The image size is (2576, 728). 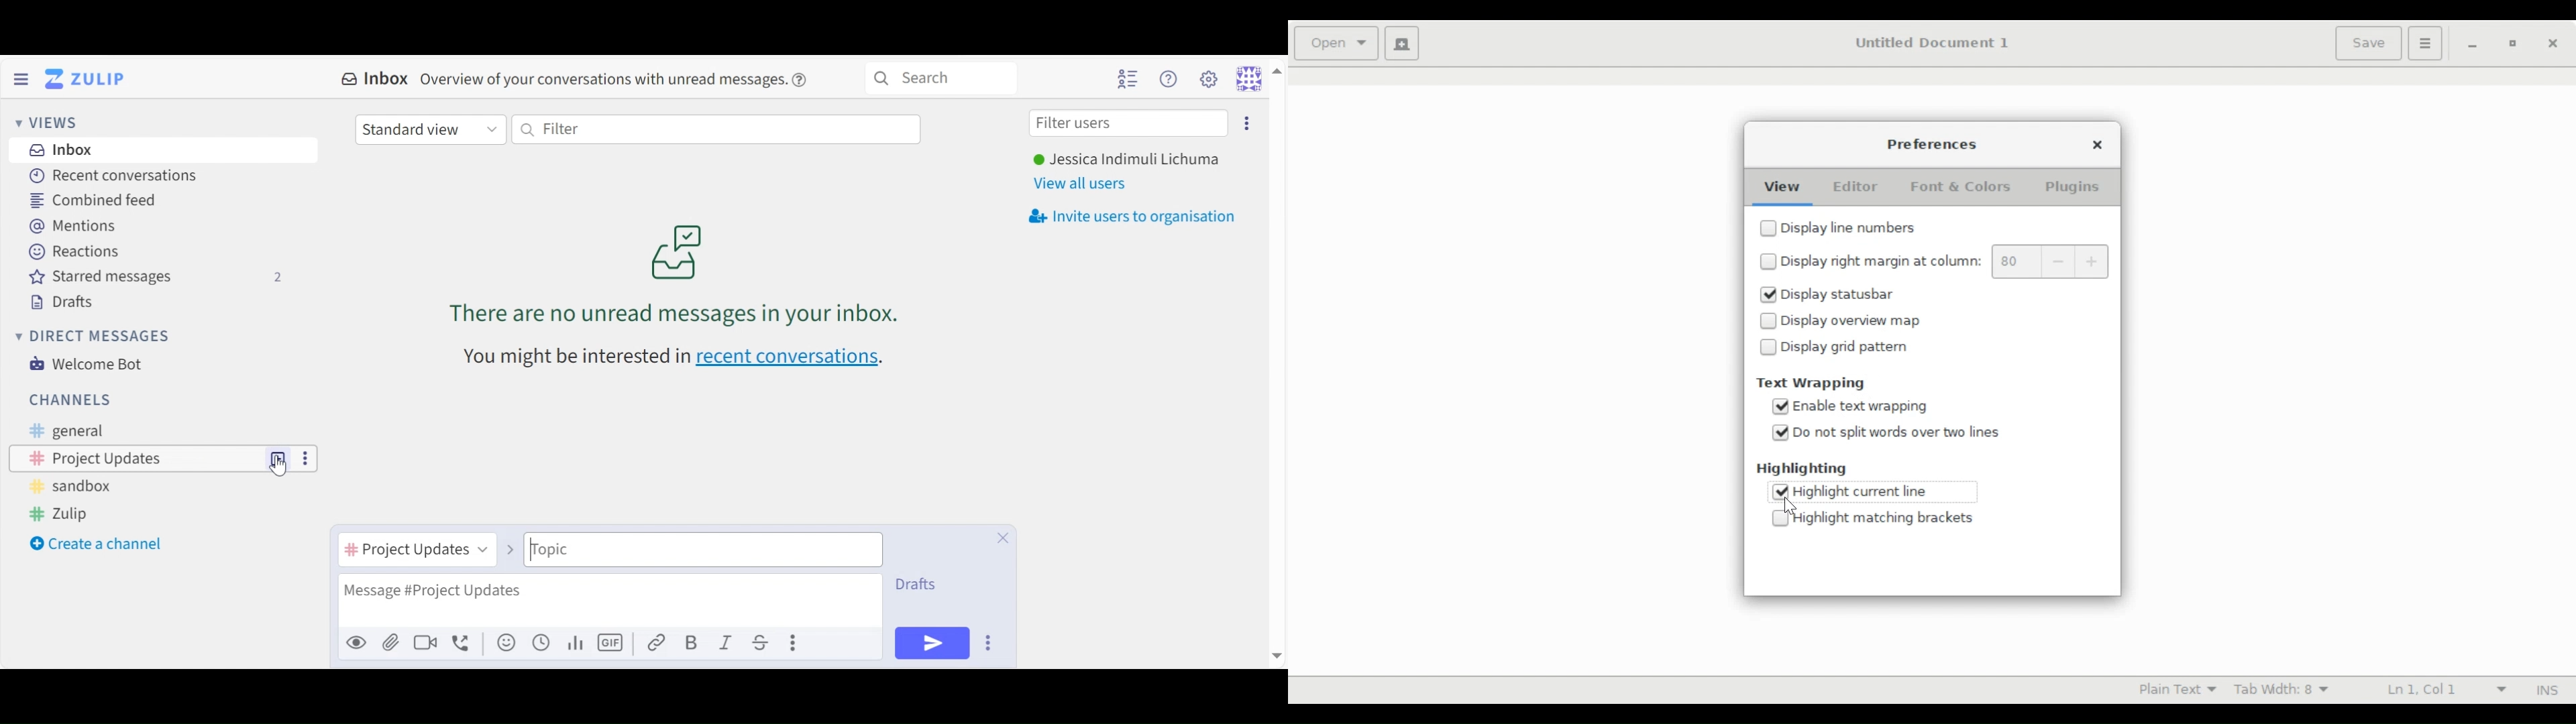 I want to click on New Topic, so click(x=278, y=457).